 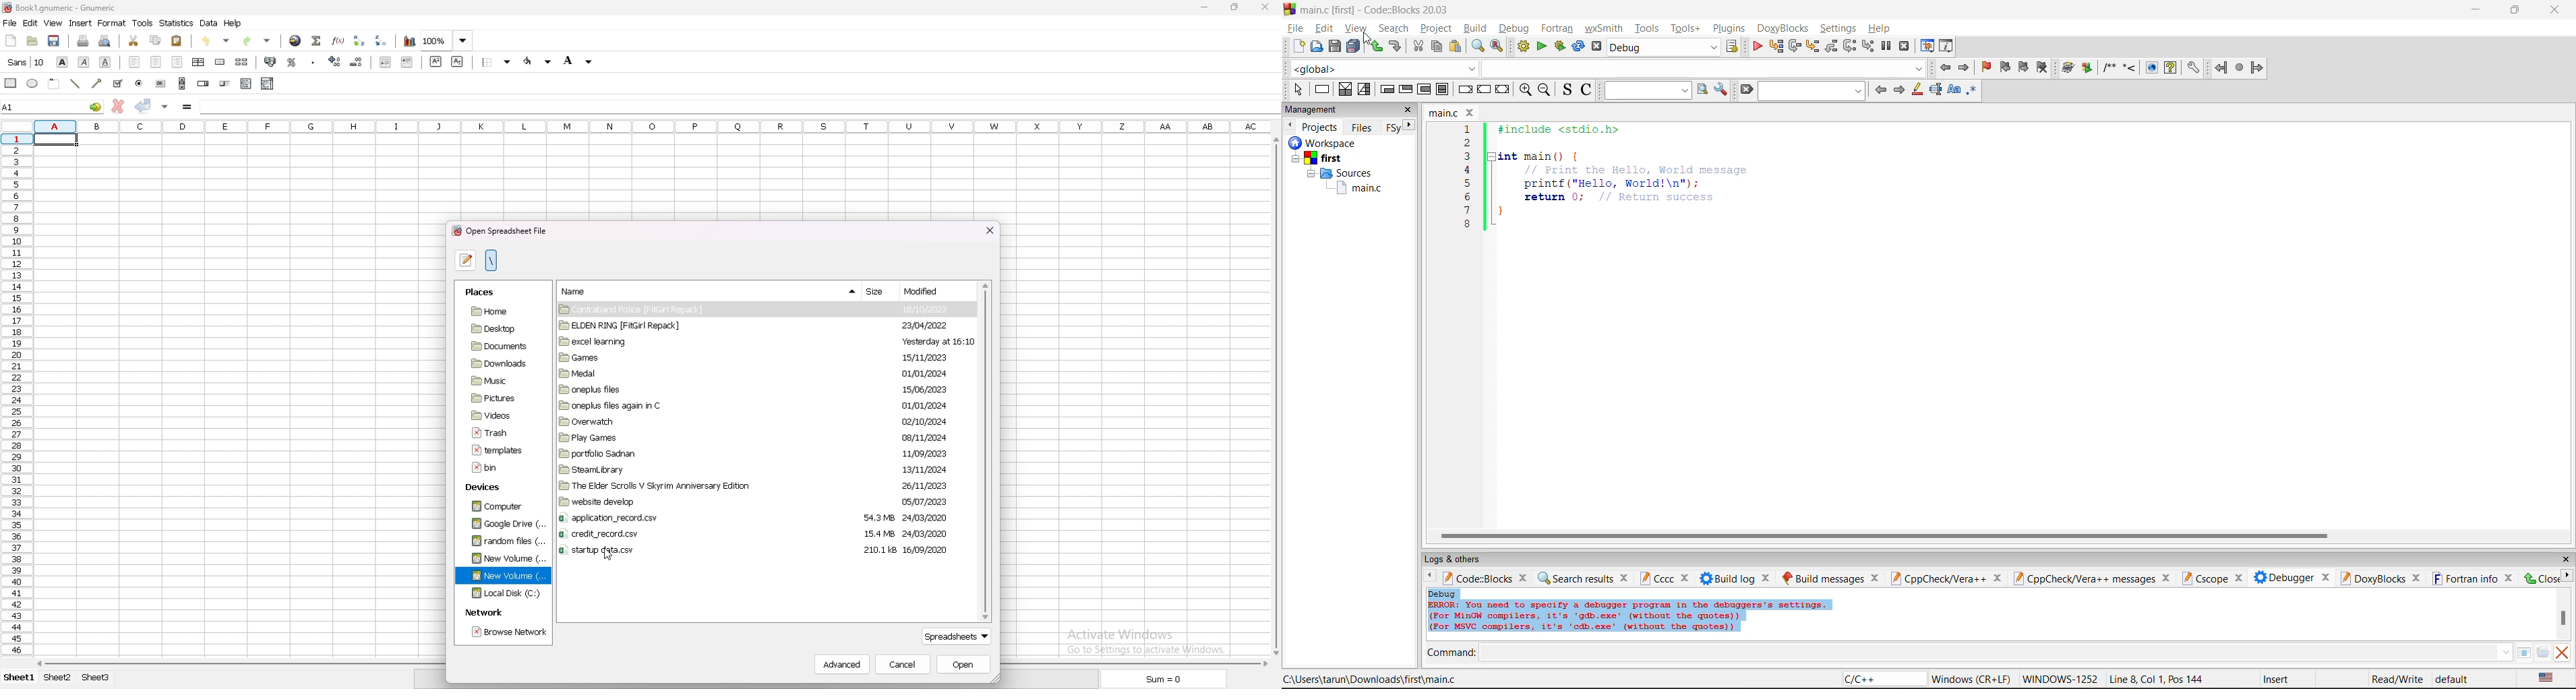 What do you see at coordinates (2045, 67) in the screenshot?
I see `clear bookmarks` at bounding box center [2045, 67].